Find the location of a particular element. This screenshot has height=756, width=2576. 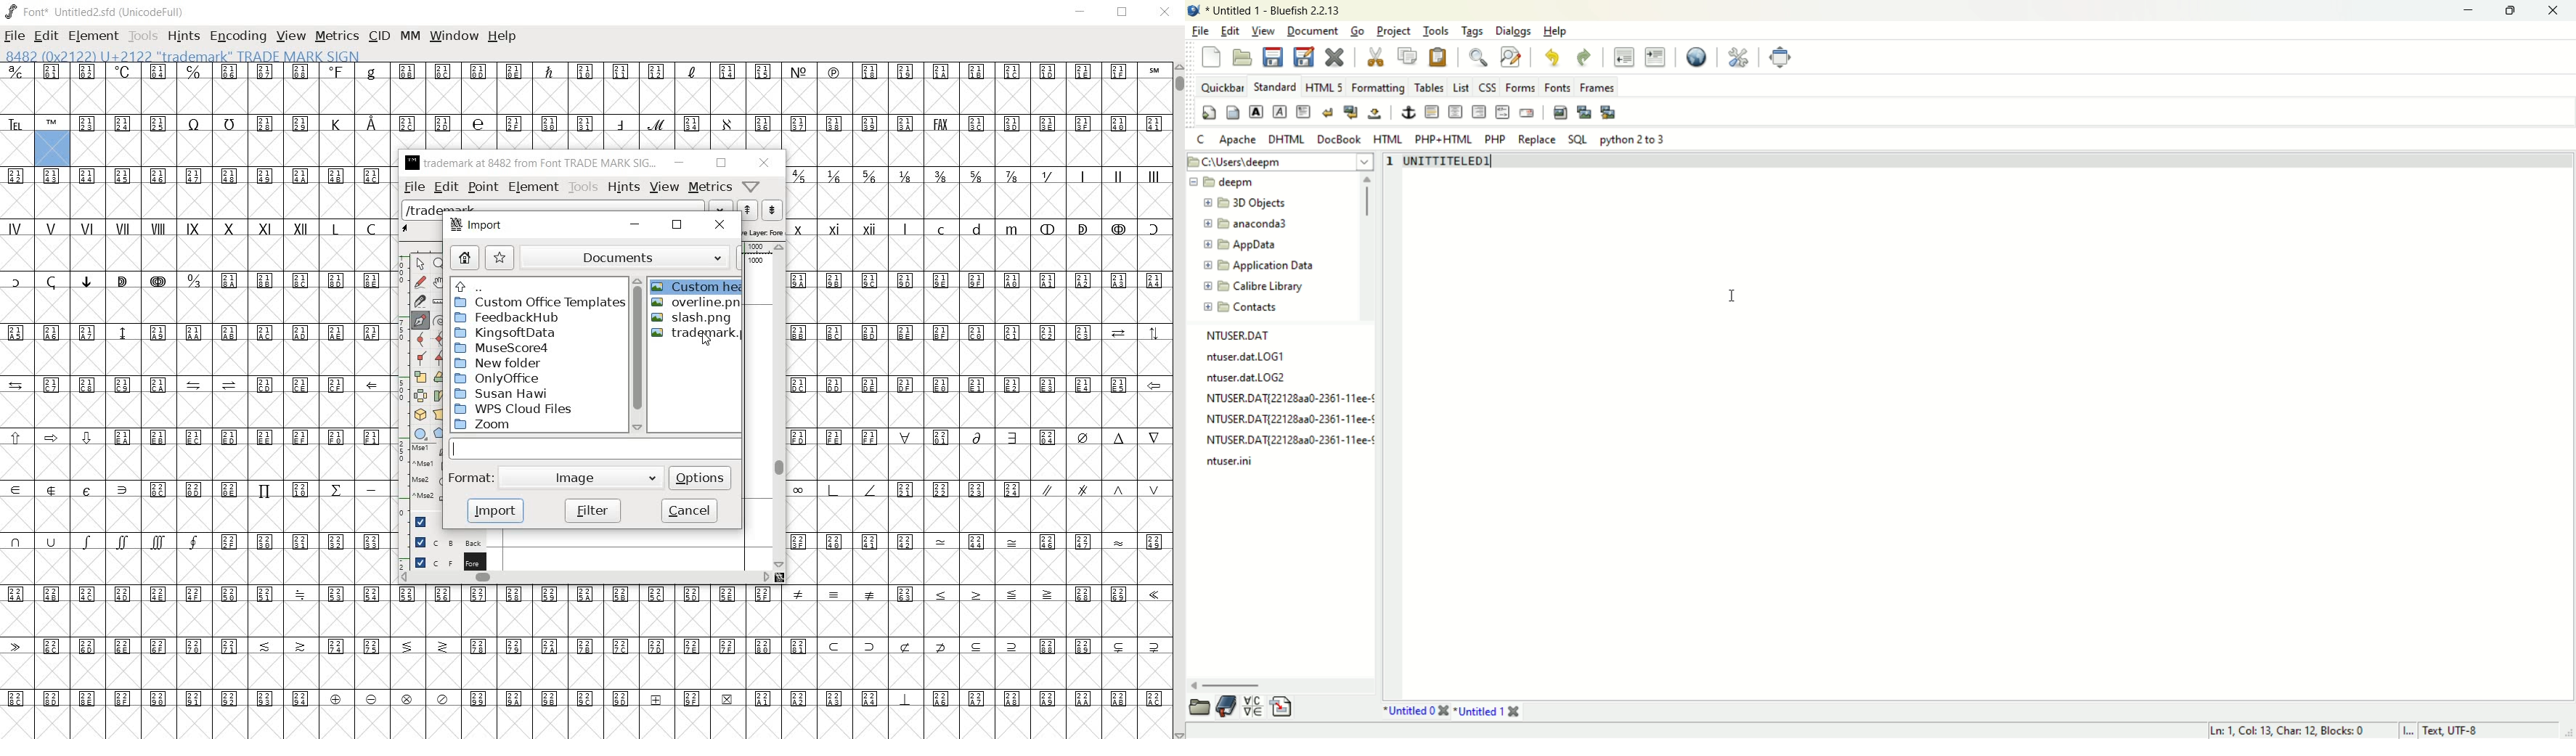

break is located at coordinates (1328, 113).